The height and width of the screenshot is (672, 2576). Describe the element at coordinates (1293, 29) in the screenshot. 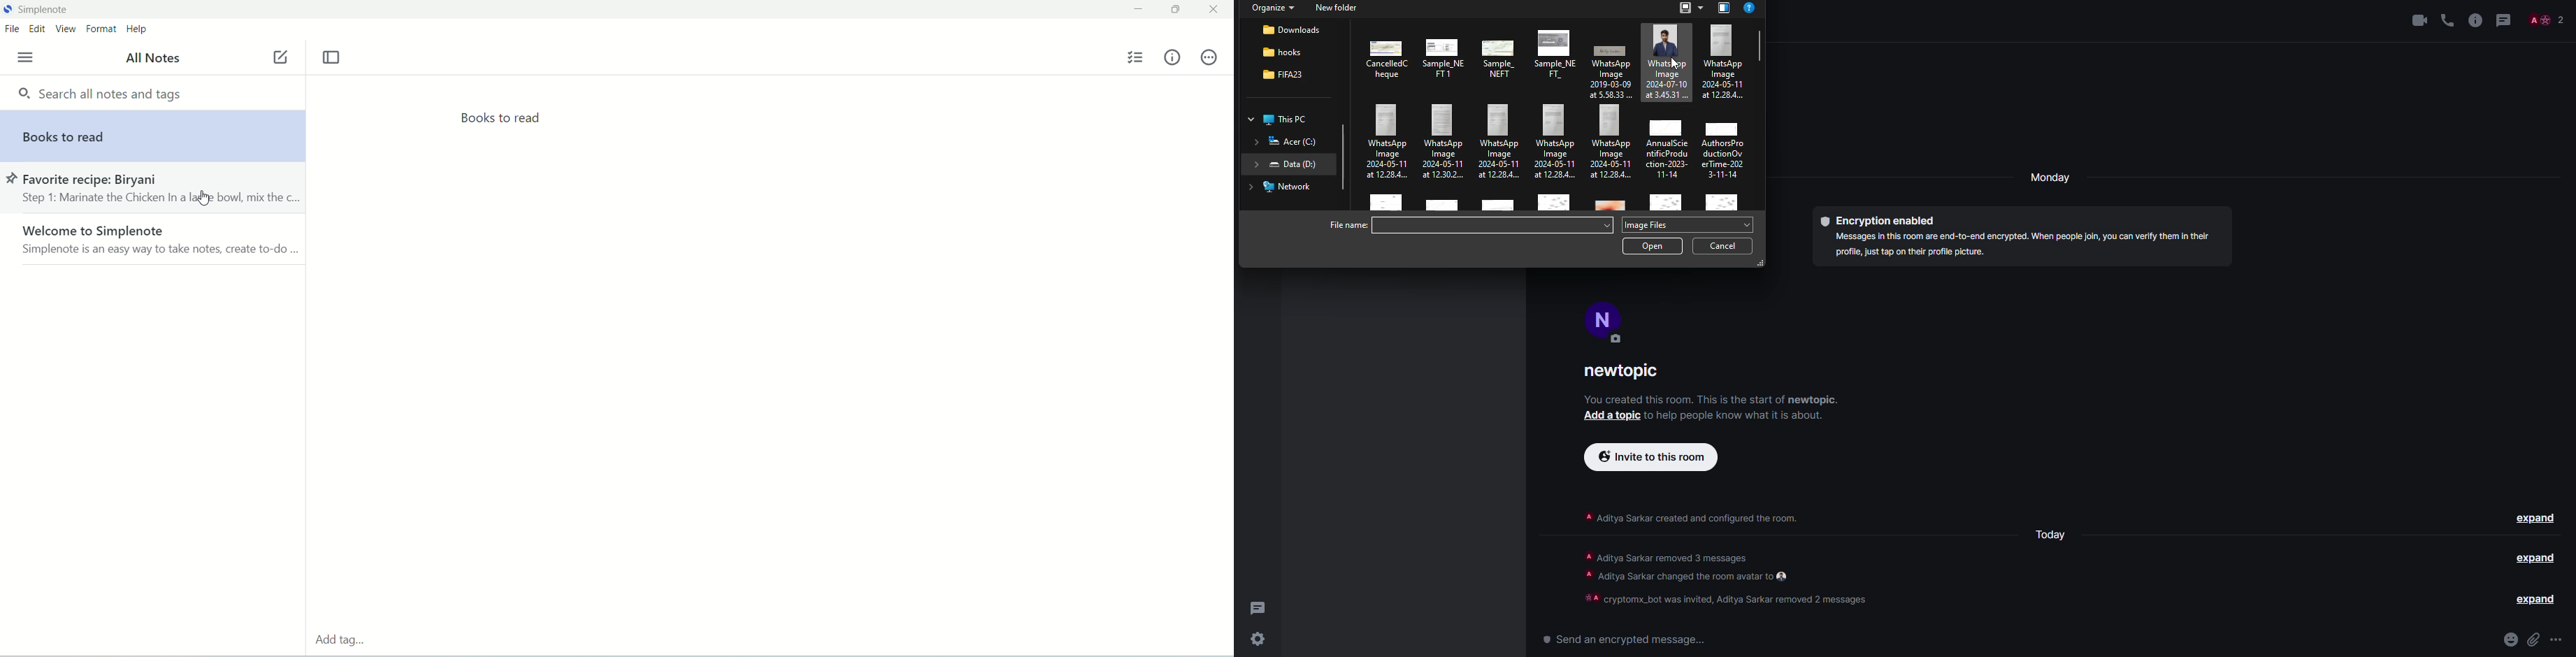

I see `downloads` at that location.